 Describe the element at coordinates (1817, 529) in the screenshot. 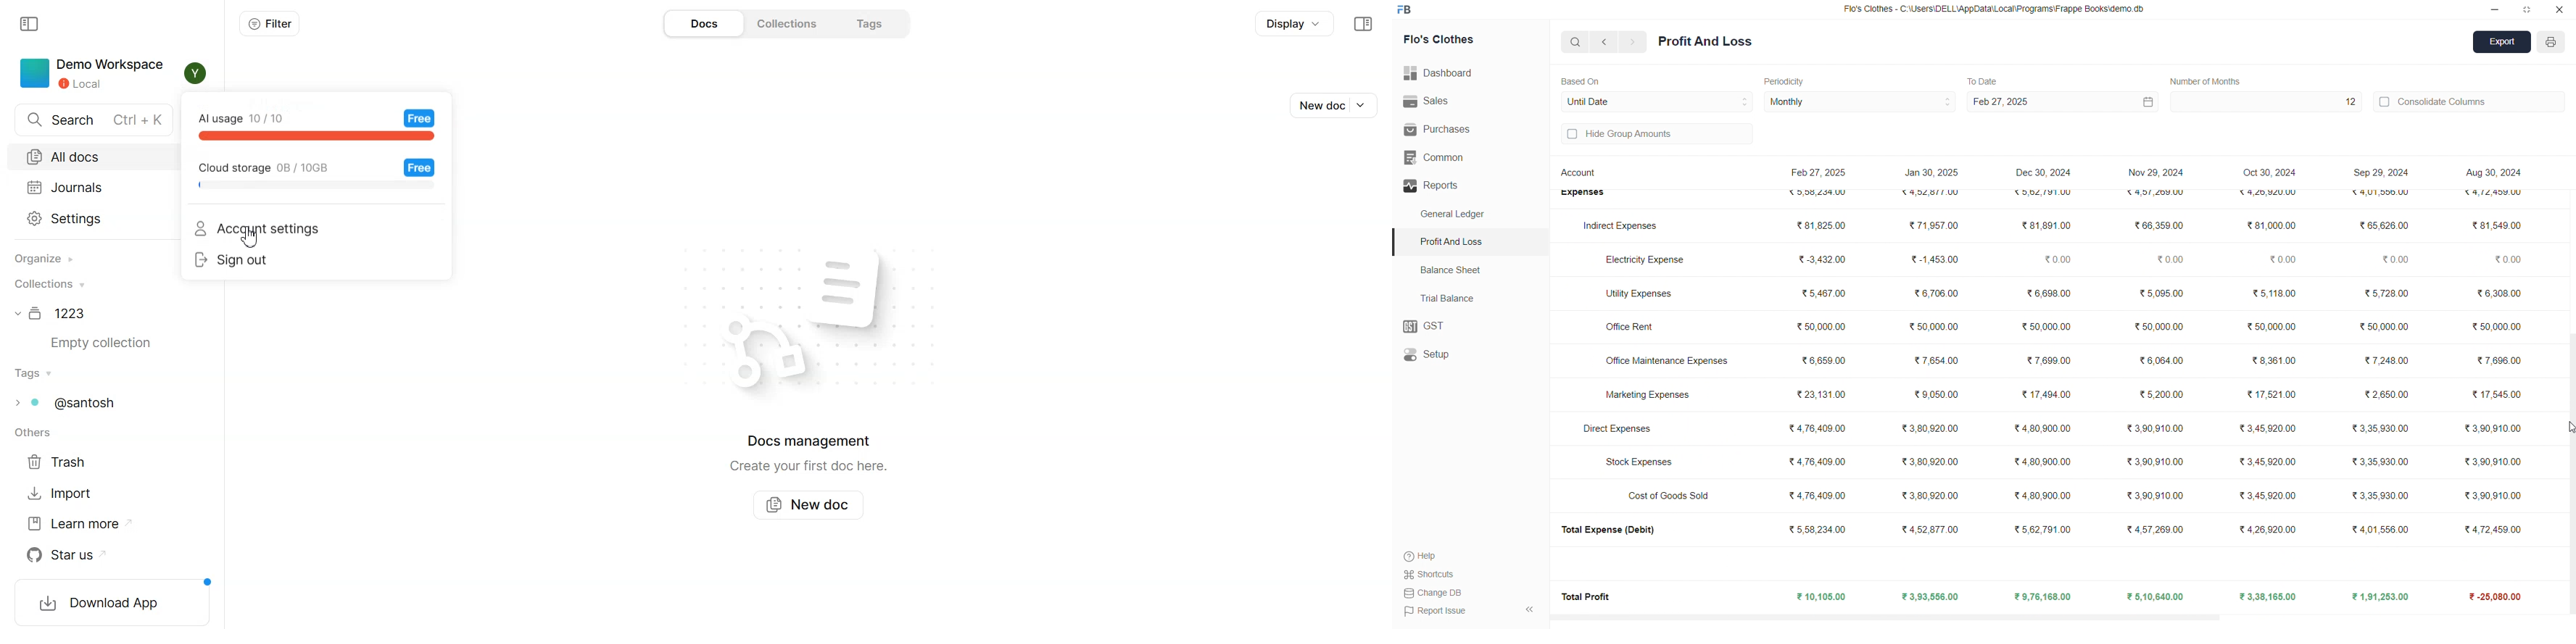

I see `₹5,58,234.00` at that location.